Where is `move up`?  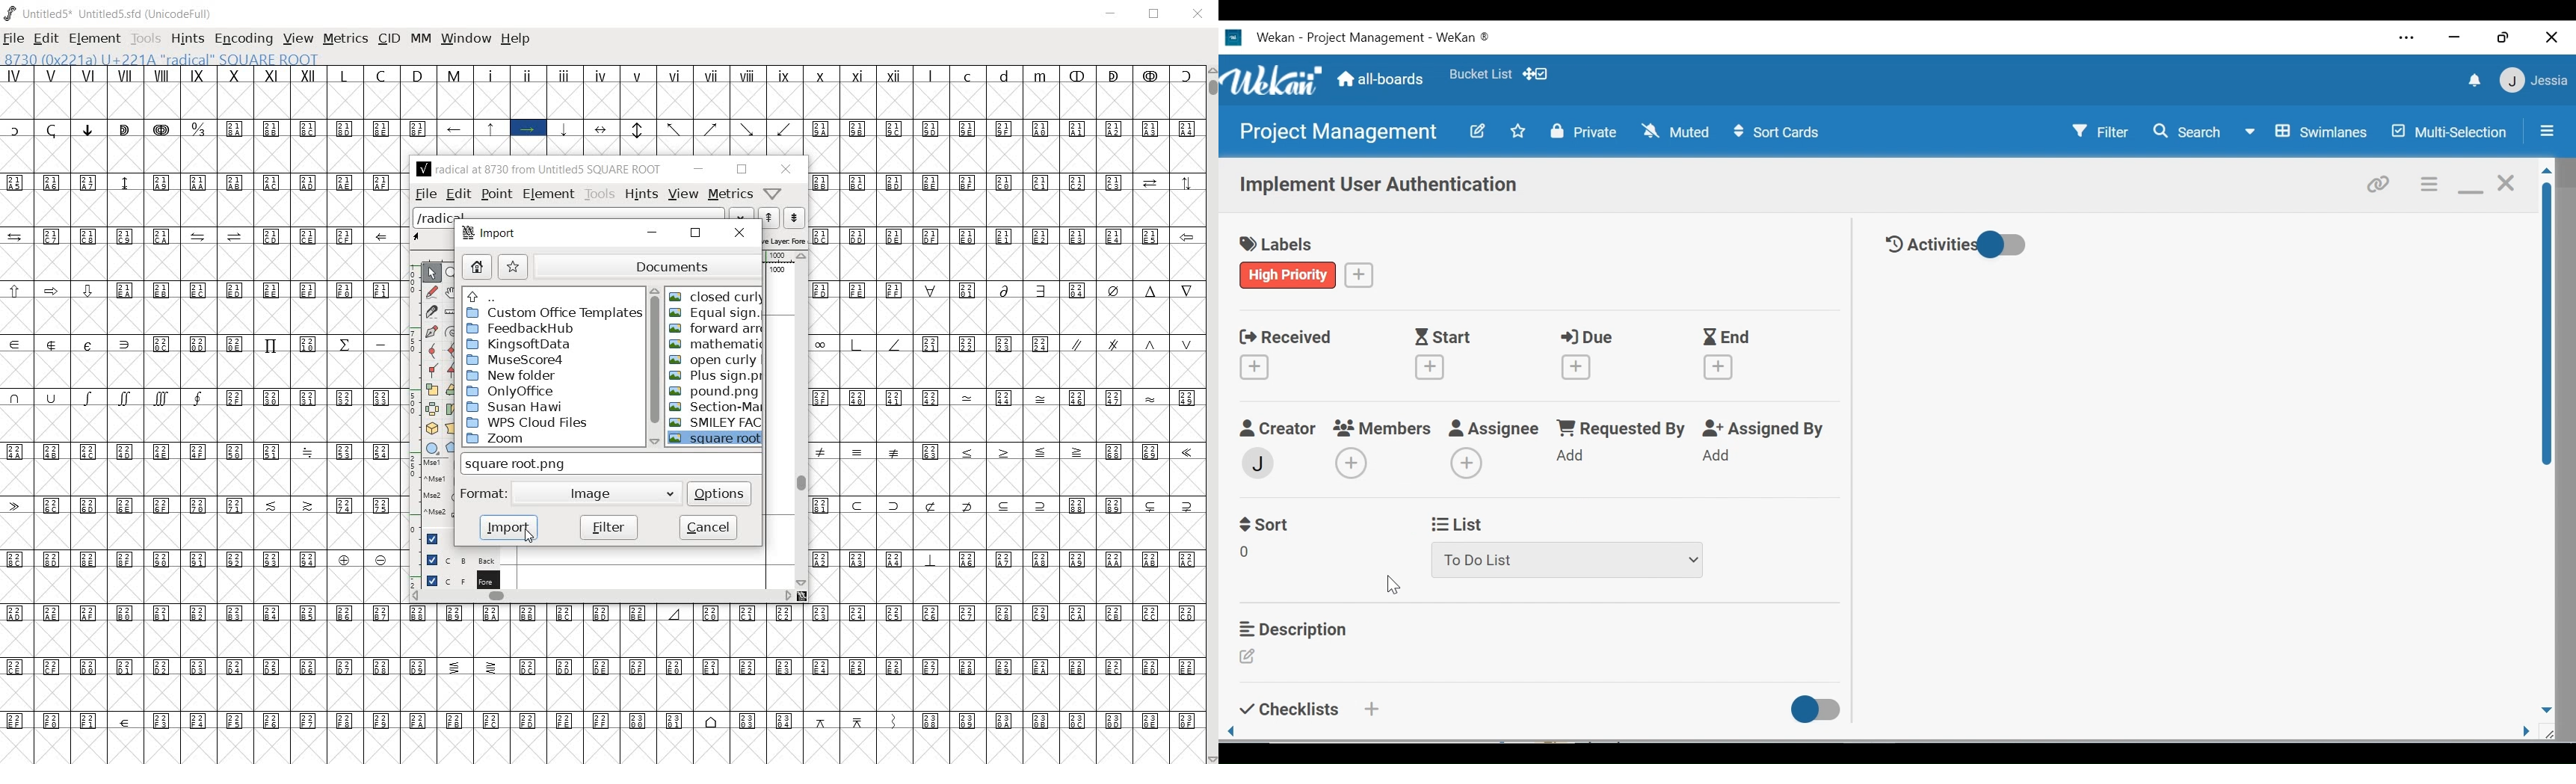 move up is located at coordinates (2546, 171).